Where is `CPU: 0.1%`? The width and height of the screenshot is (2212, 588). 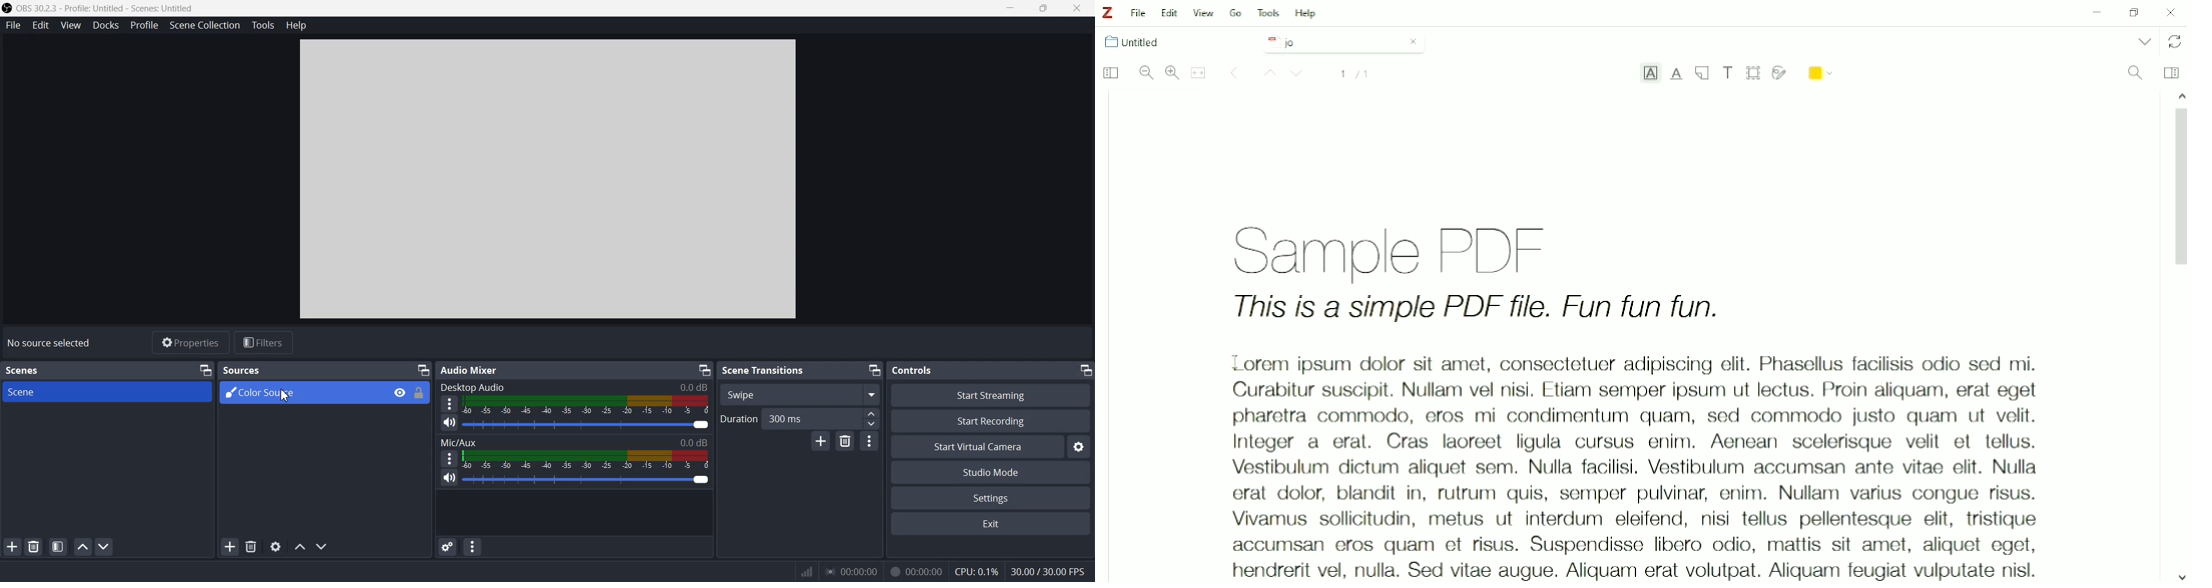
CPU: 0.1% is located at coordinates (973, 570).